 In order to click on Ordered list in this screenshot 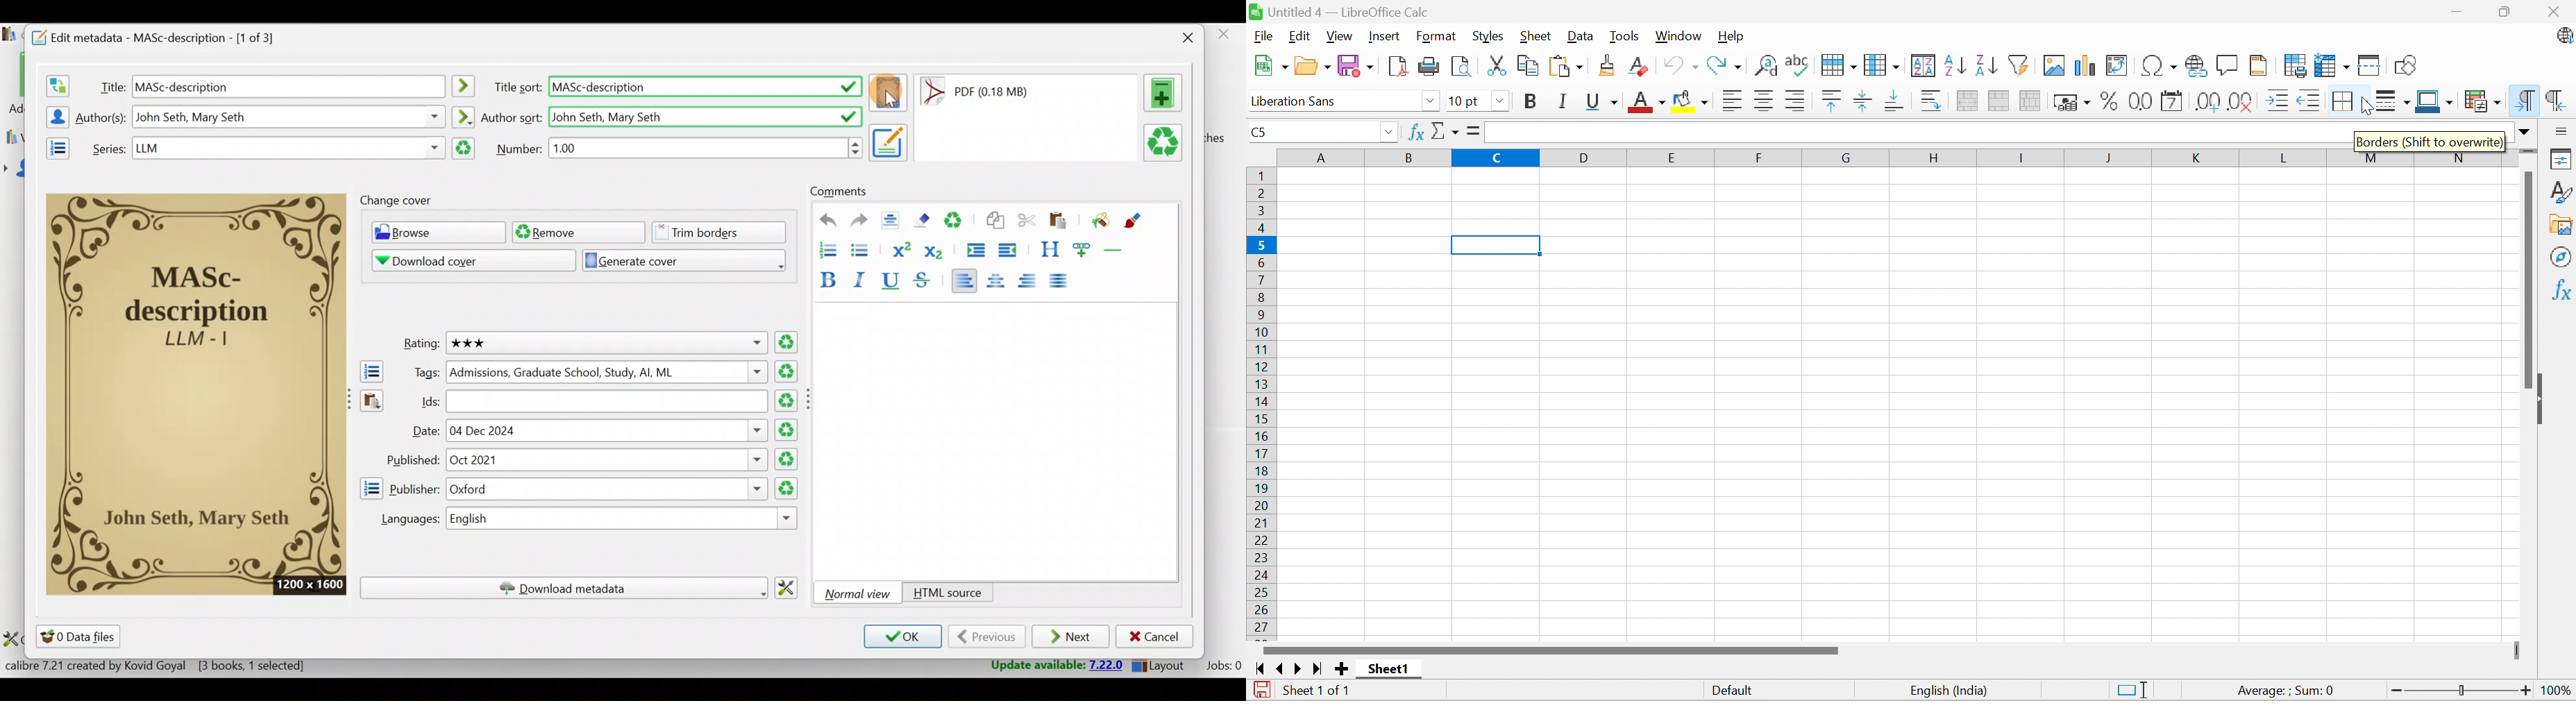, I will do `click(824, 249)`.